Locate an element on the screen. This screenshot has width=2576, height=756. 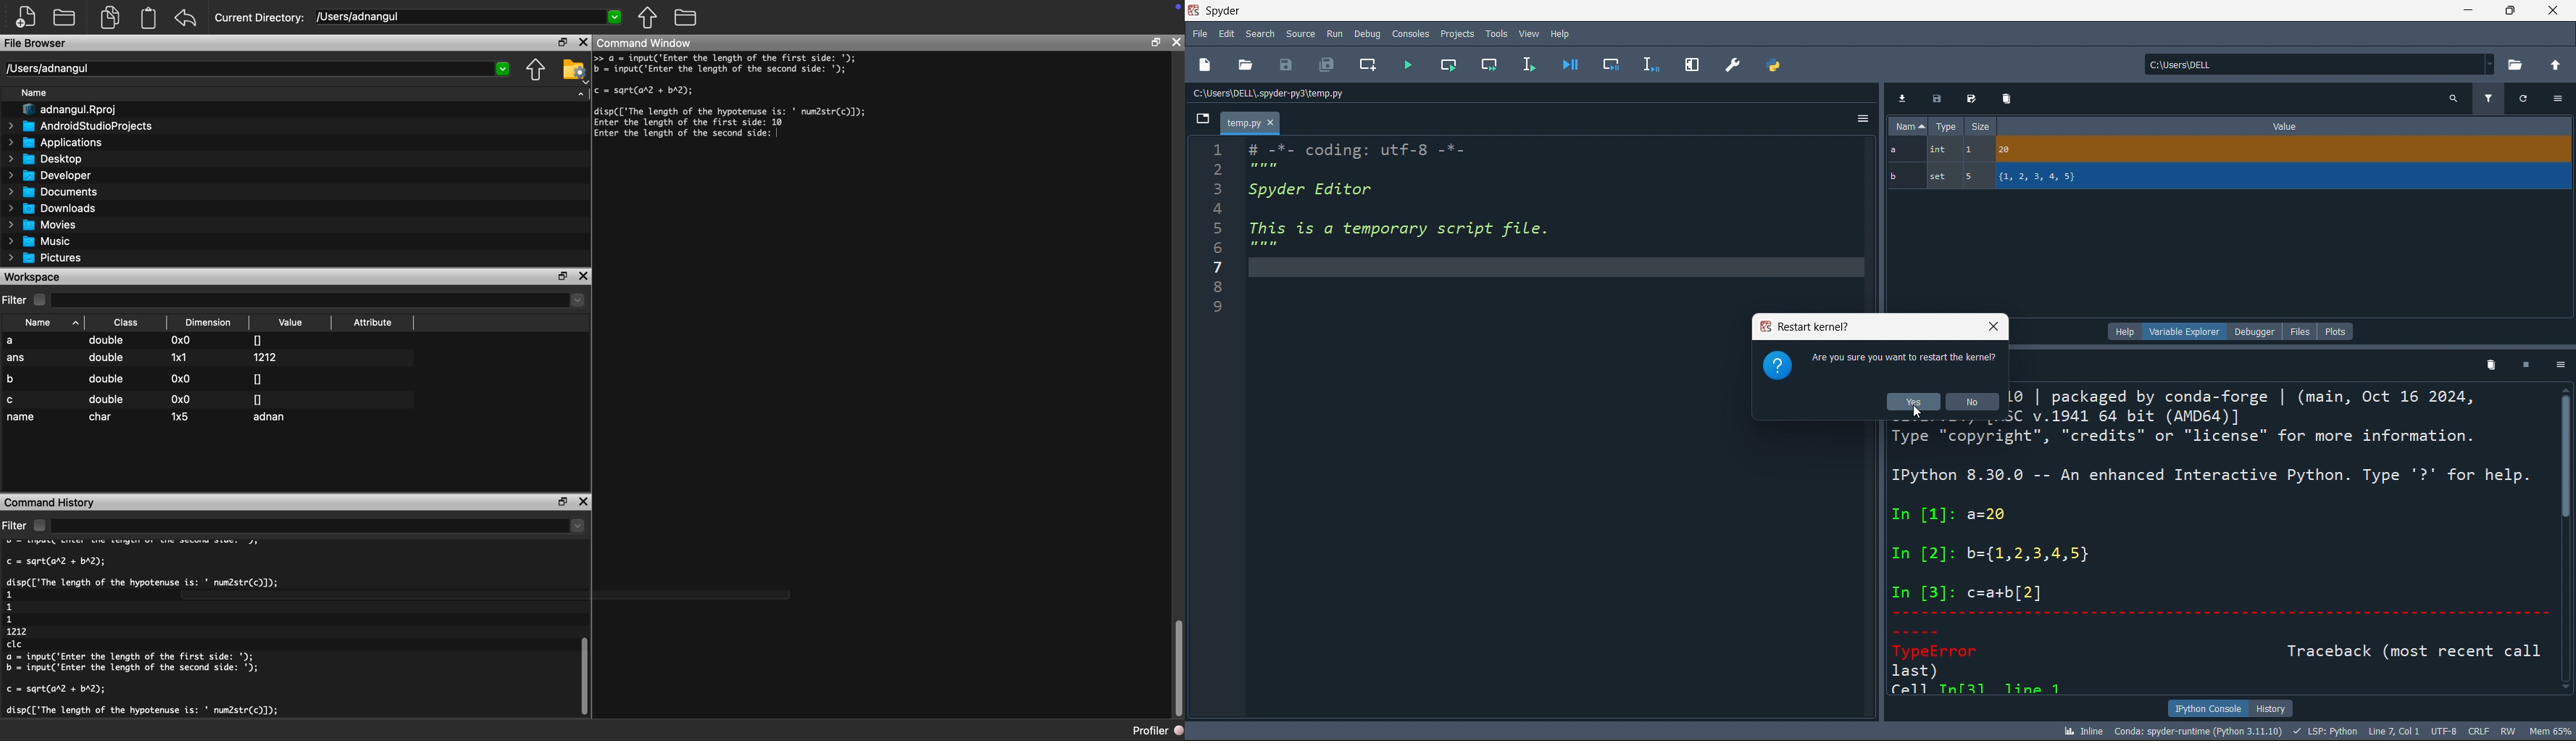
Help is located at coordinates (1560, 33).